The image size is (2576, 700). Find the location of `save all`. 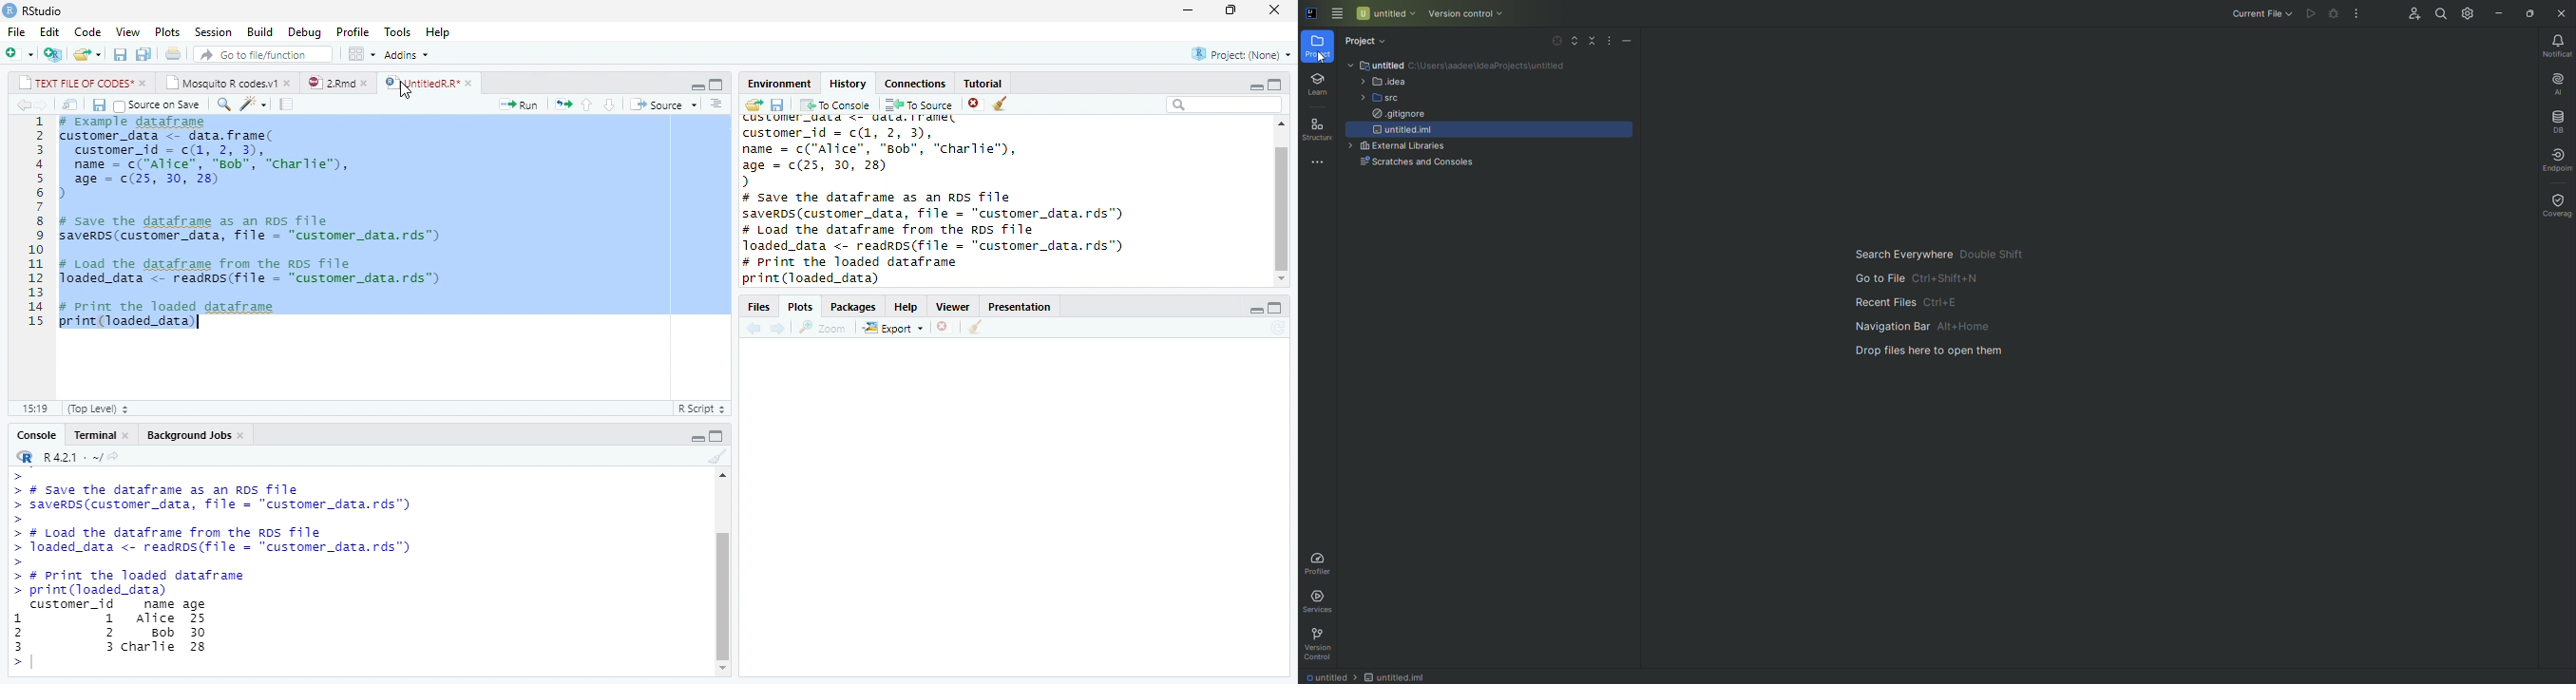

save all is located at coordinates (143, 55).